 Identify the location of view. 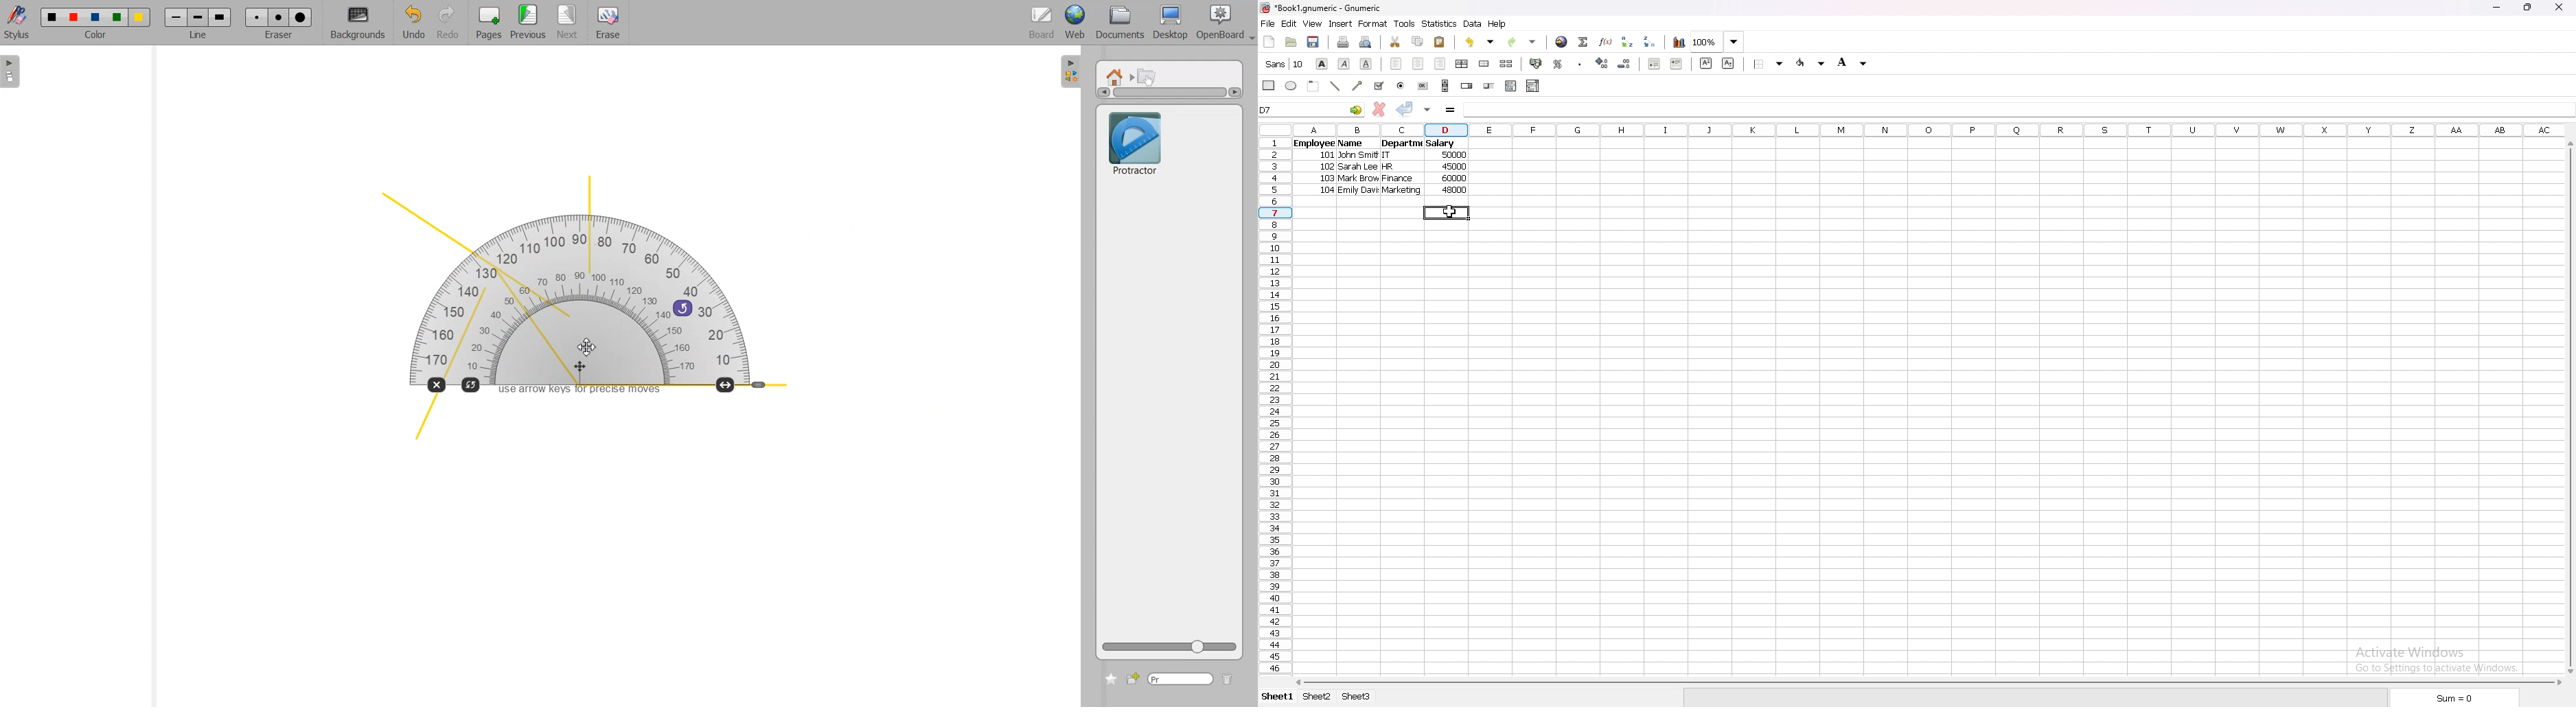
(1312, 23).